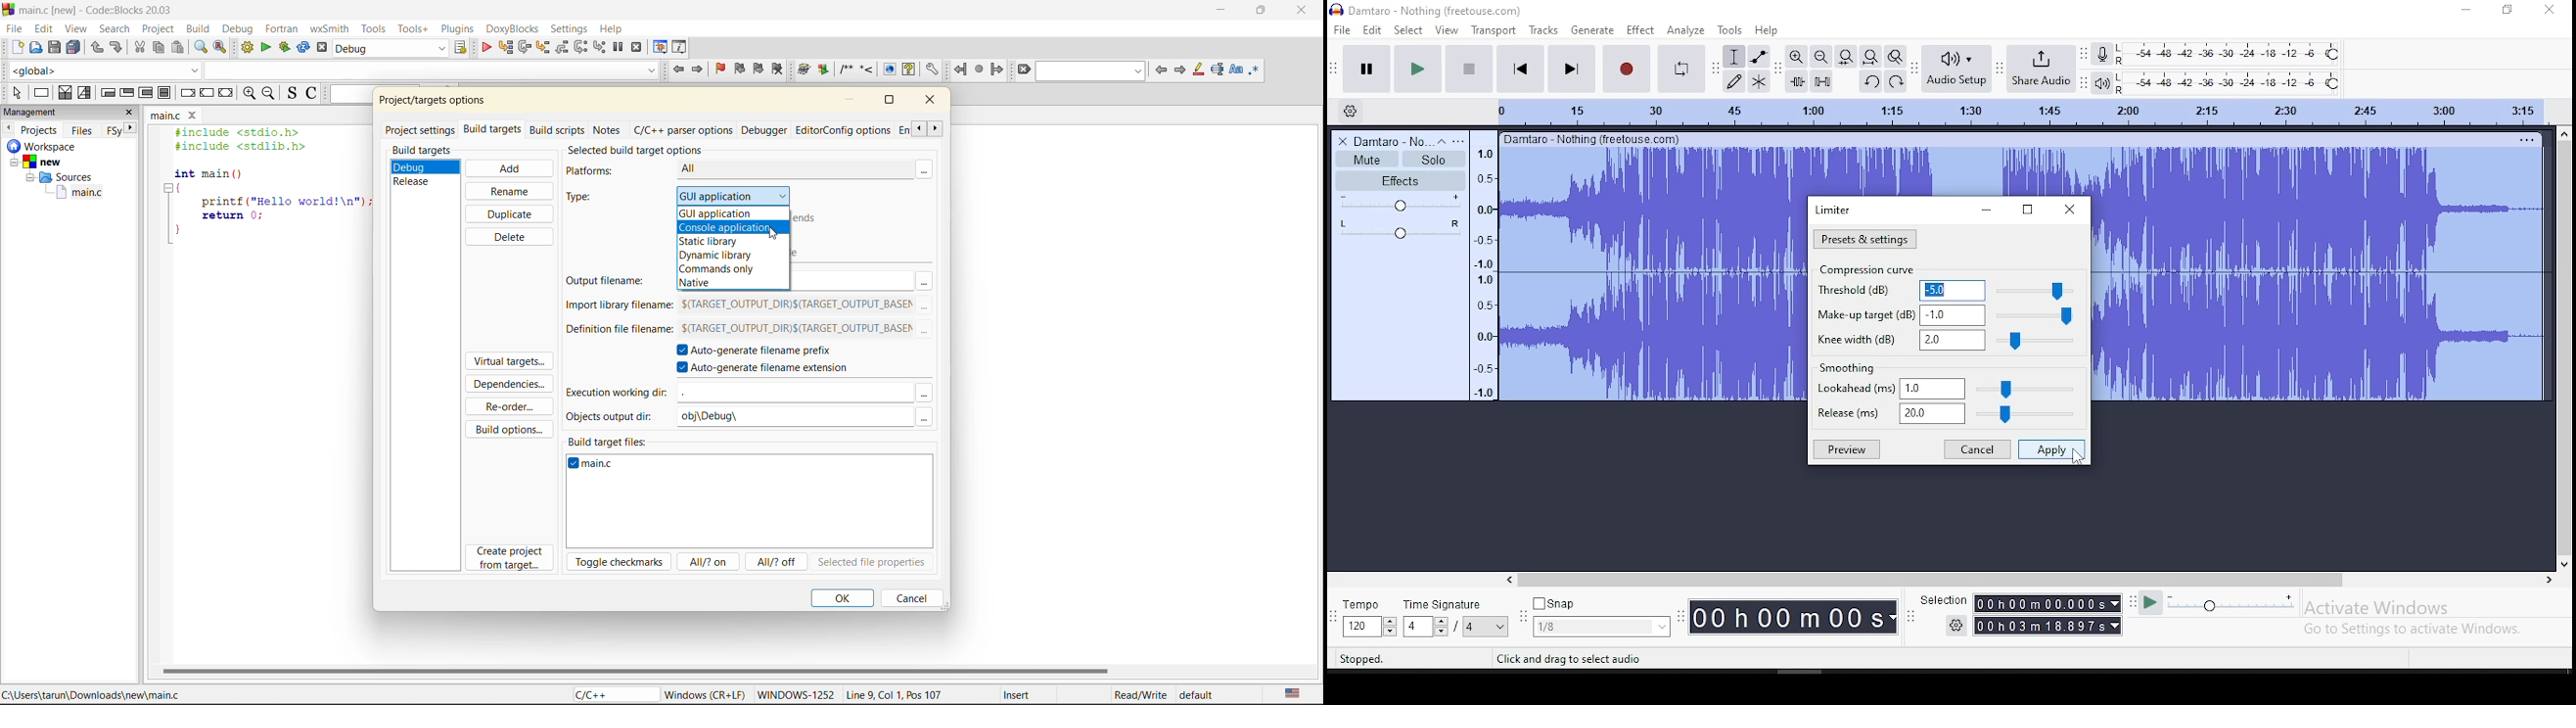 The image size is (2576, 728). What do you see at coordinates (115, 29) in the screenshot?
I see `search` at bounding box center [115, 29].